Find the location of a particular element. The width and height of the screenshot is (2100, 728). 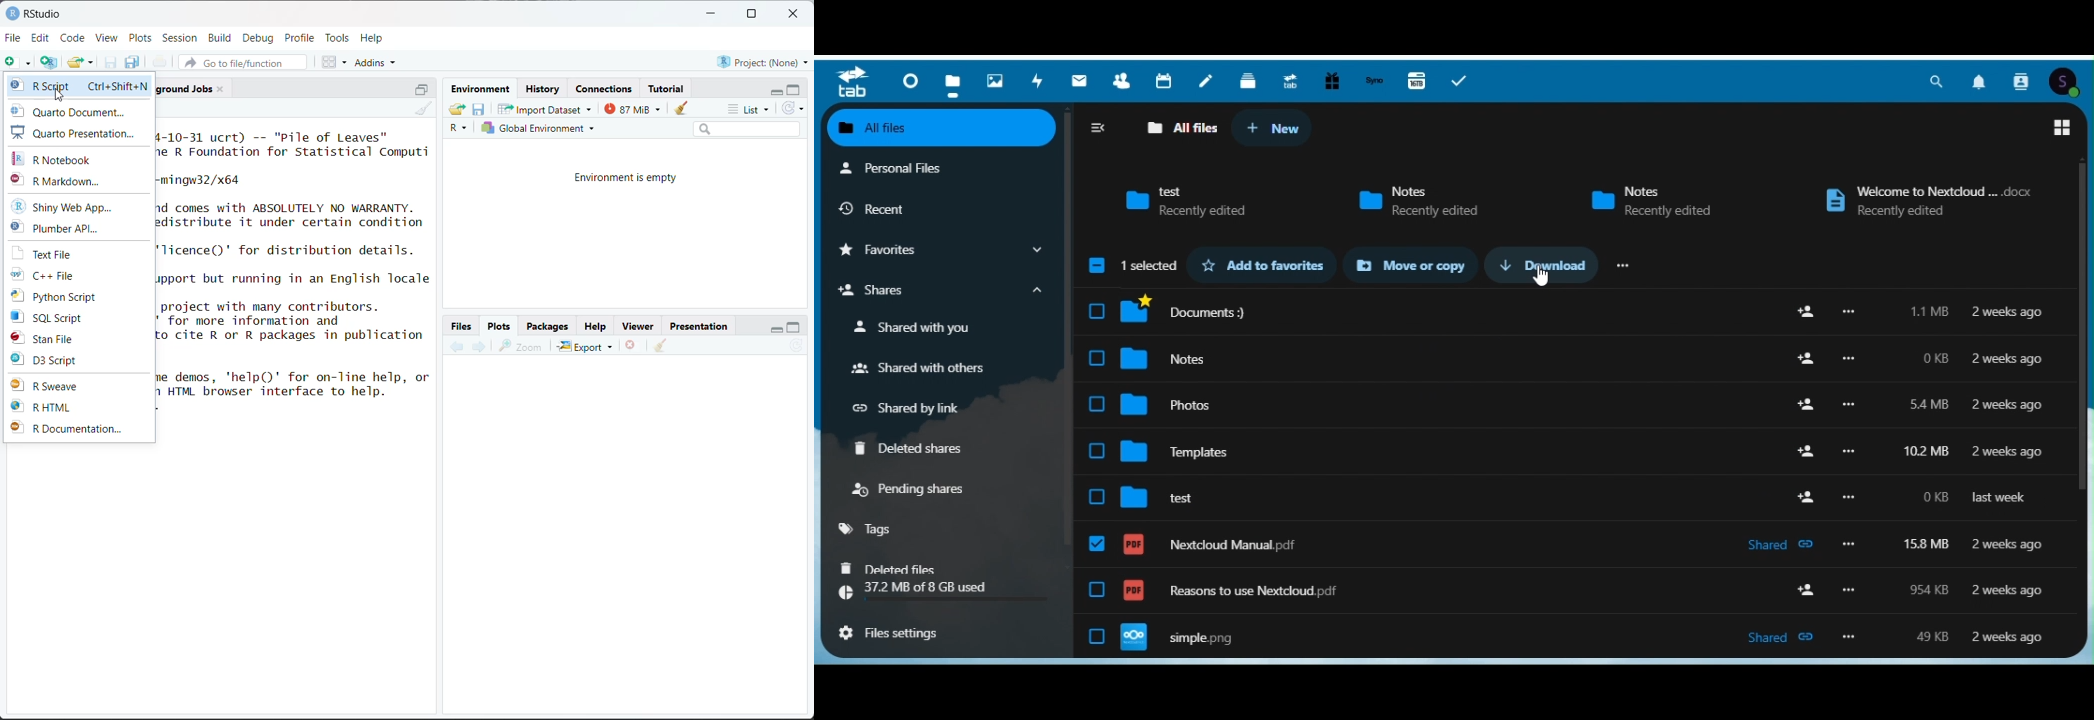

87 MiB is located at coordinates (631, 108).